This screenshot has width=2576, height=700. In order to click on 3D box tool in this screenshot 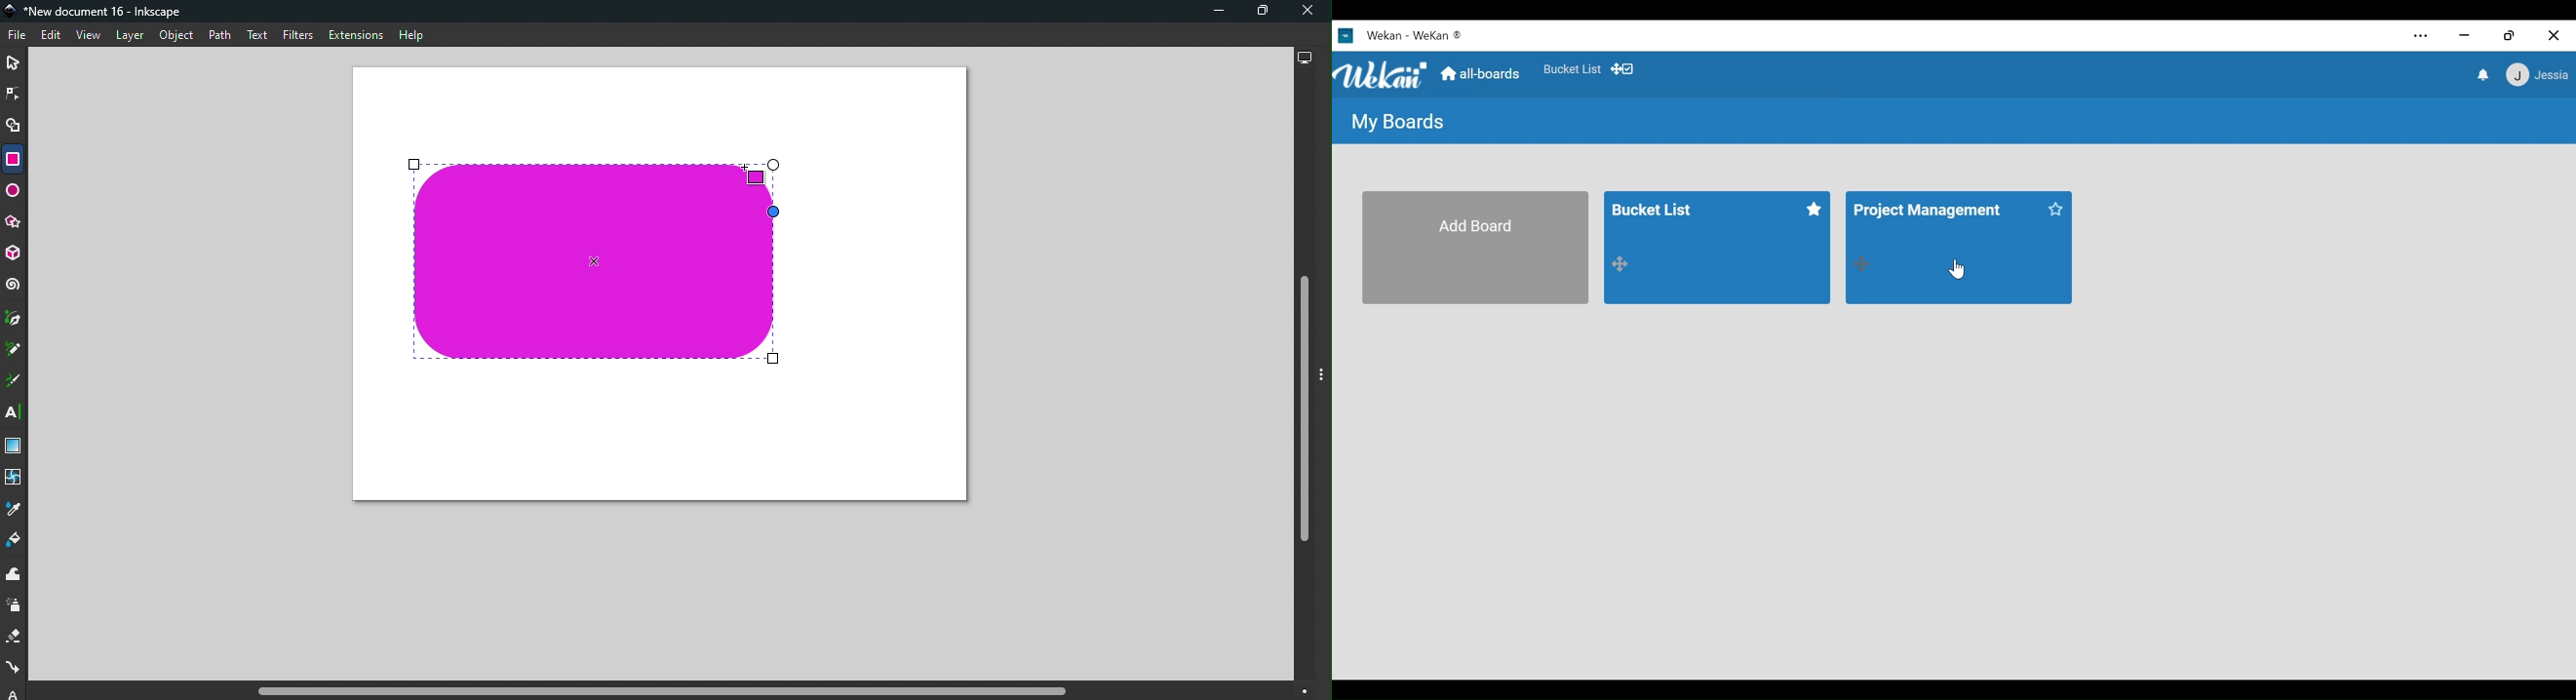, I will do `click(15, 255)`.